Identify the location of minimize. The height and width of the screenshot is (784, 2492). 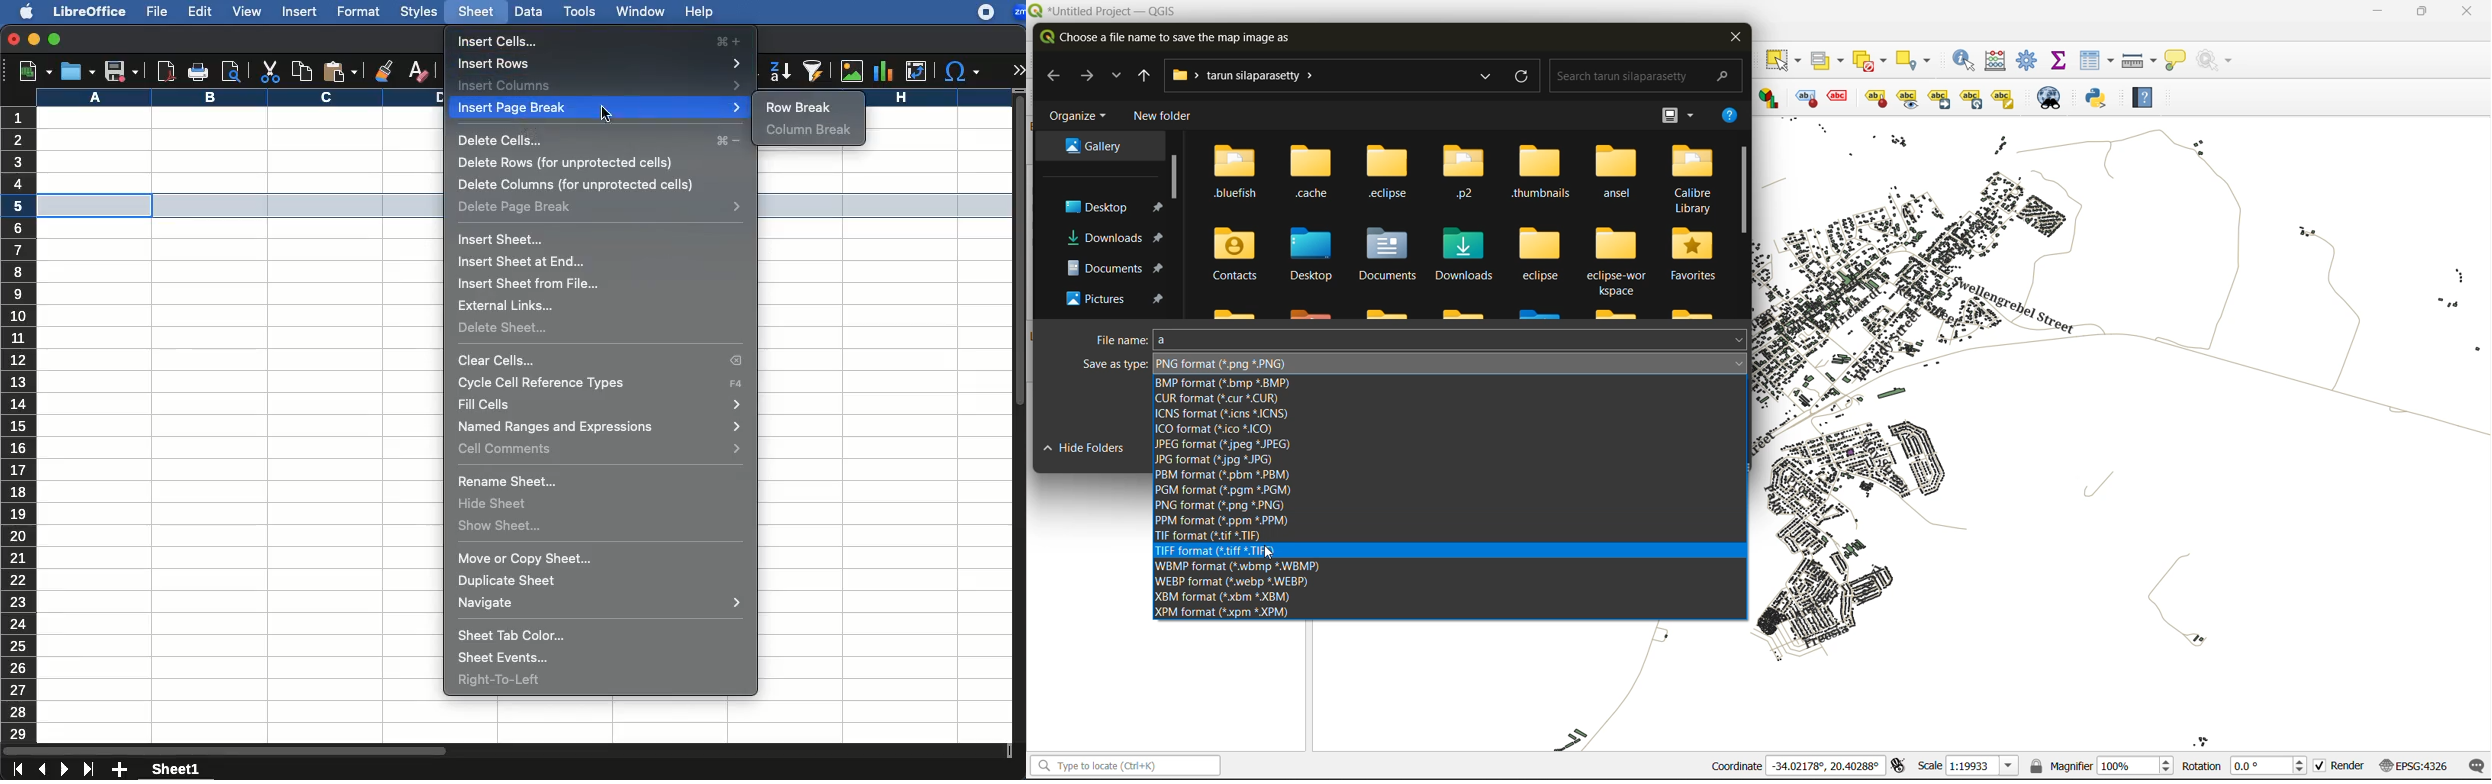
(2377, 11).